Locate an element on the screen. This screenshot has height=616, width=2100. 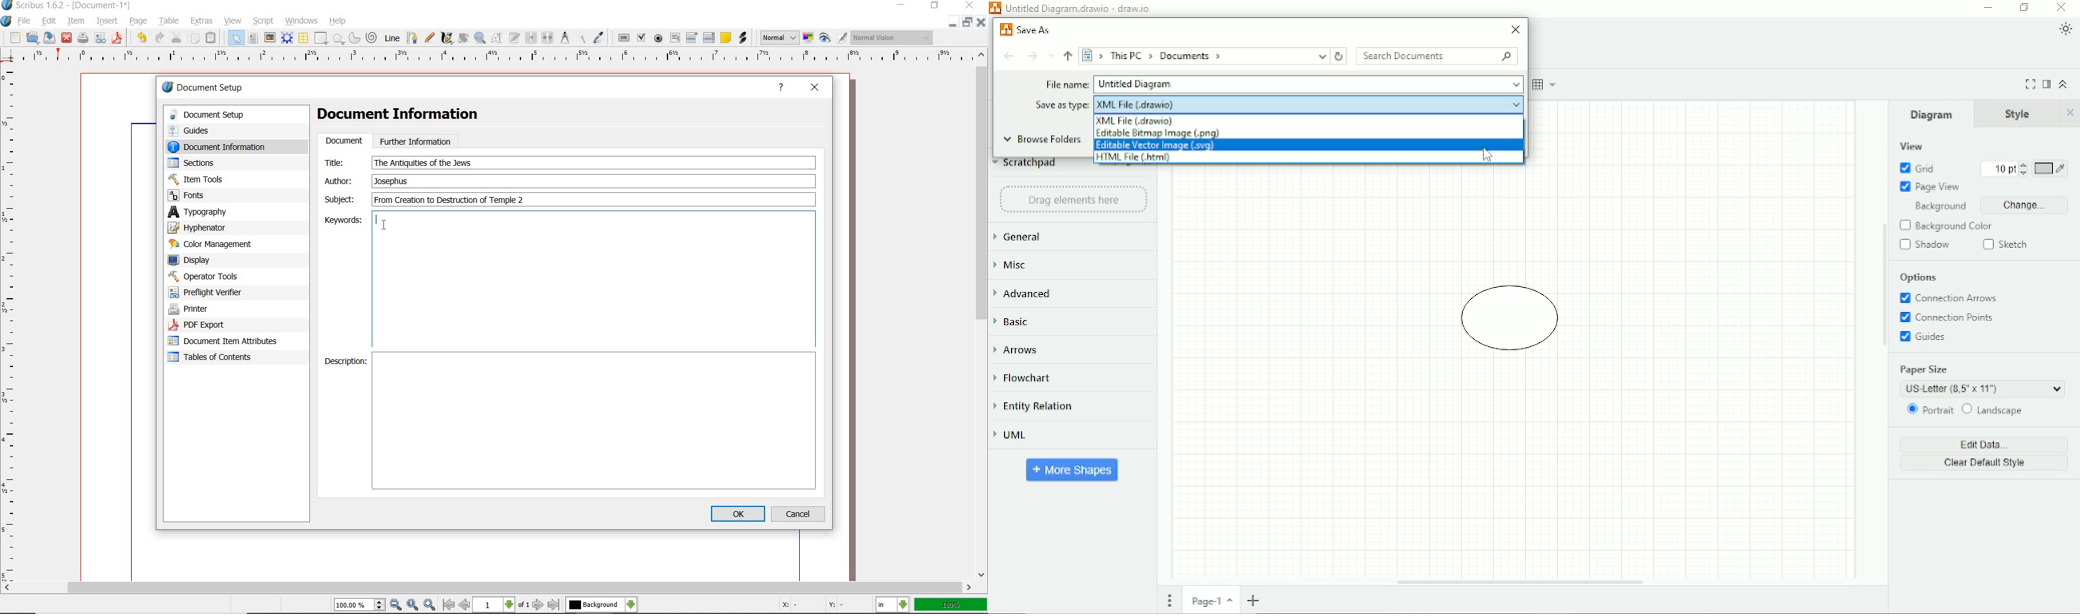
Change is located at coordinates (2029, 205).